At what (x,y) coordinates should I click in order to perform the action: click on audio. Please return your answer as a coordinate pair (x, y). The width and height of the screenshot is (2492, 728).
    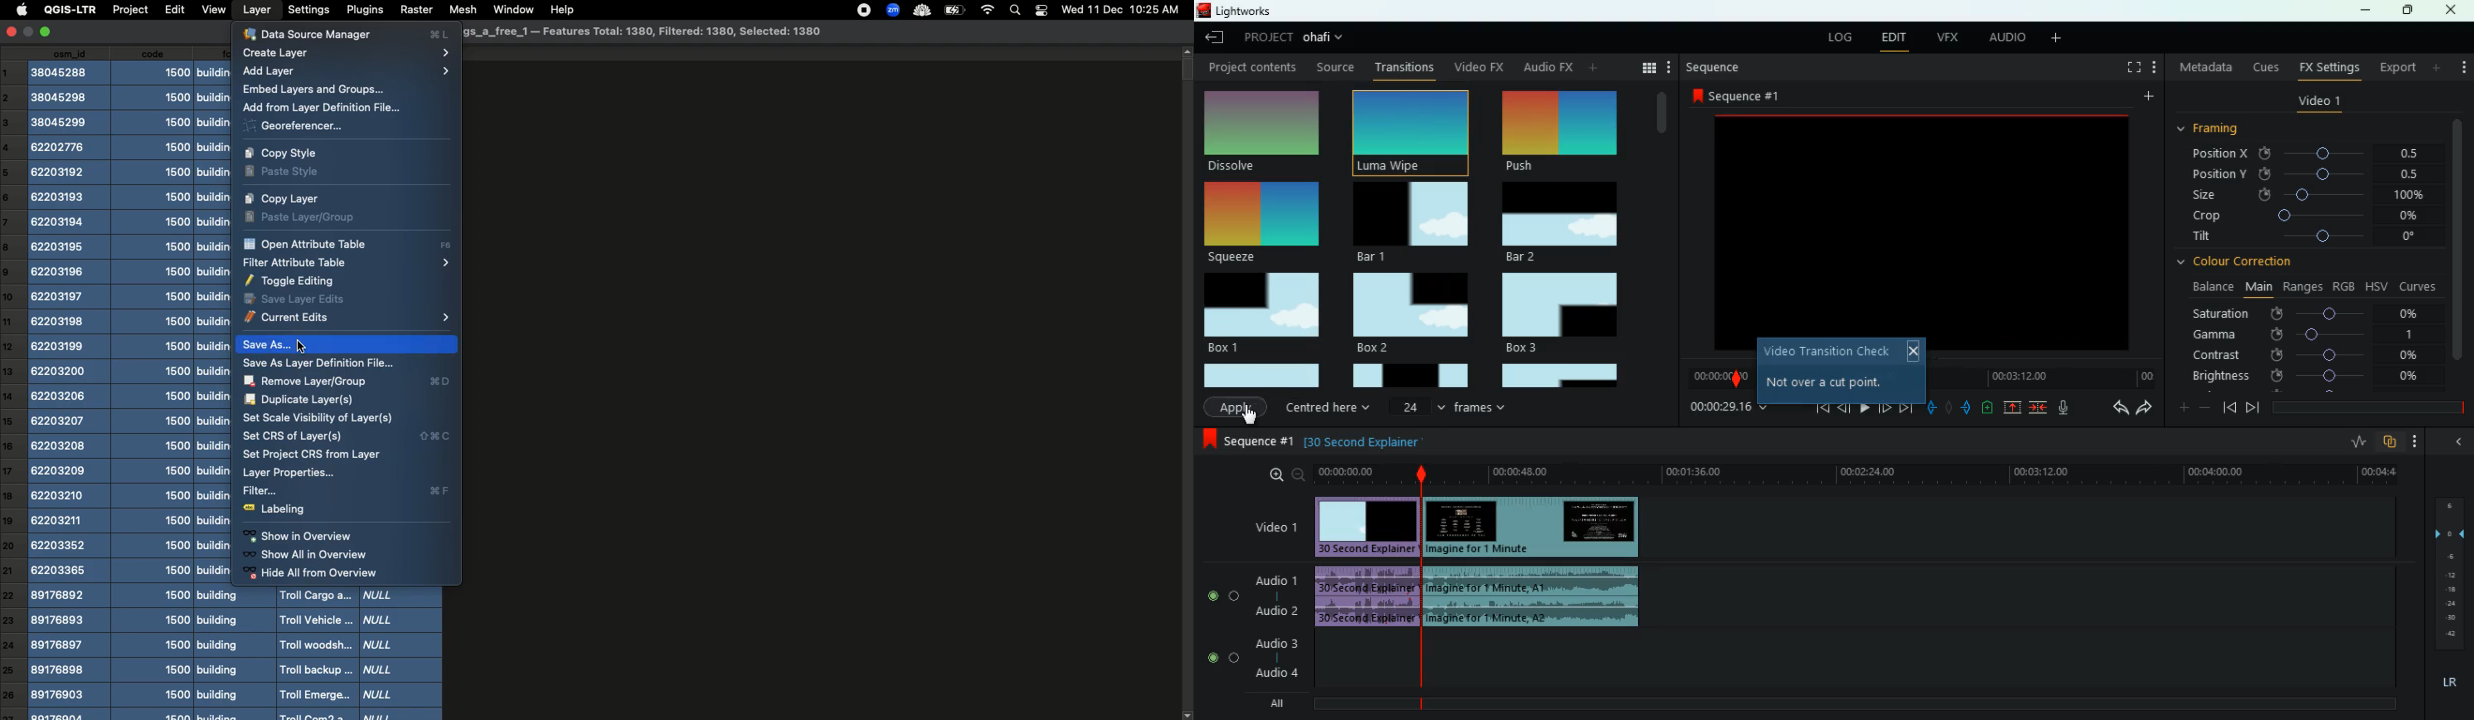
    Looking at the image, I should click on (1370, 599).